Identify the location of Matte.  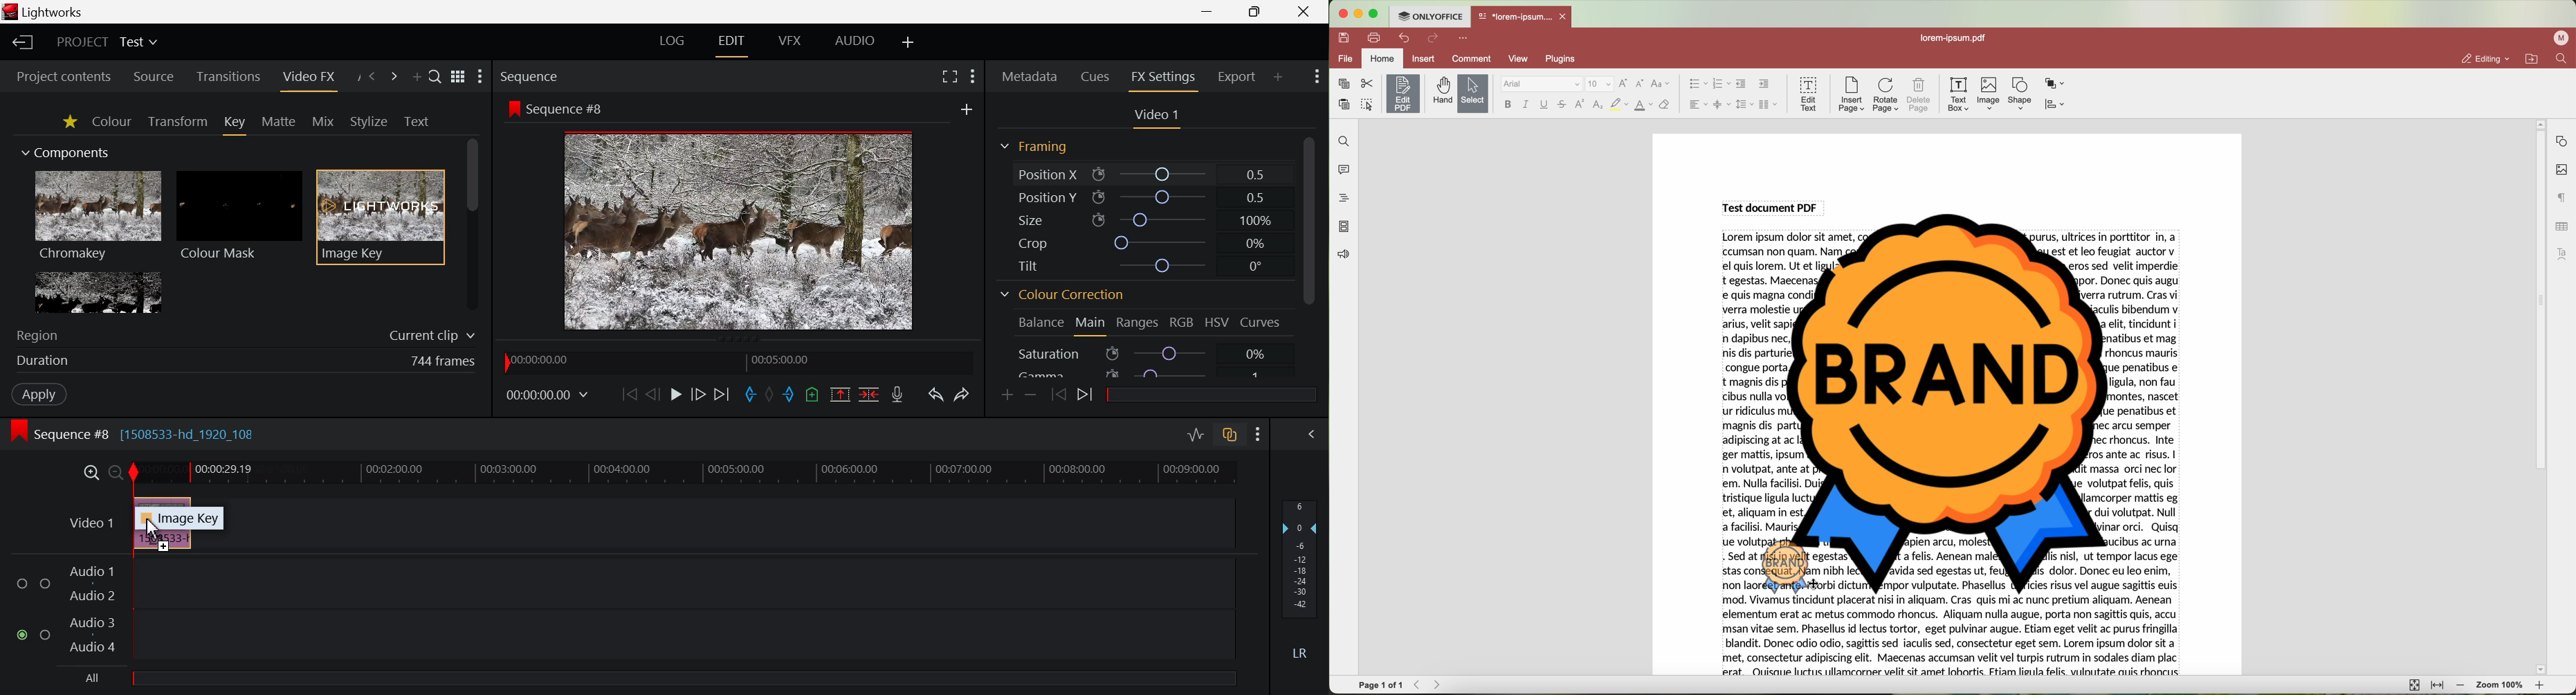
(281, 123).